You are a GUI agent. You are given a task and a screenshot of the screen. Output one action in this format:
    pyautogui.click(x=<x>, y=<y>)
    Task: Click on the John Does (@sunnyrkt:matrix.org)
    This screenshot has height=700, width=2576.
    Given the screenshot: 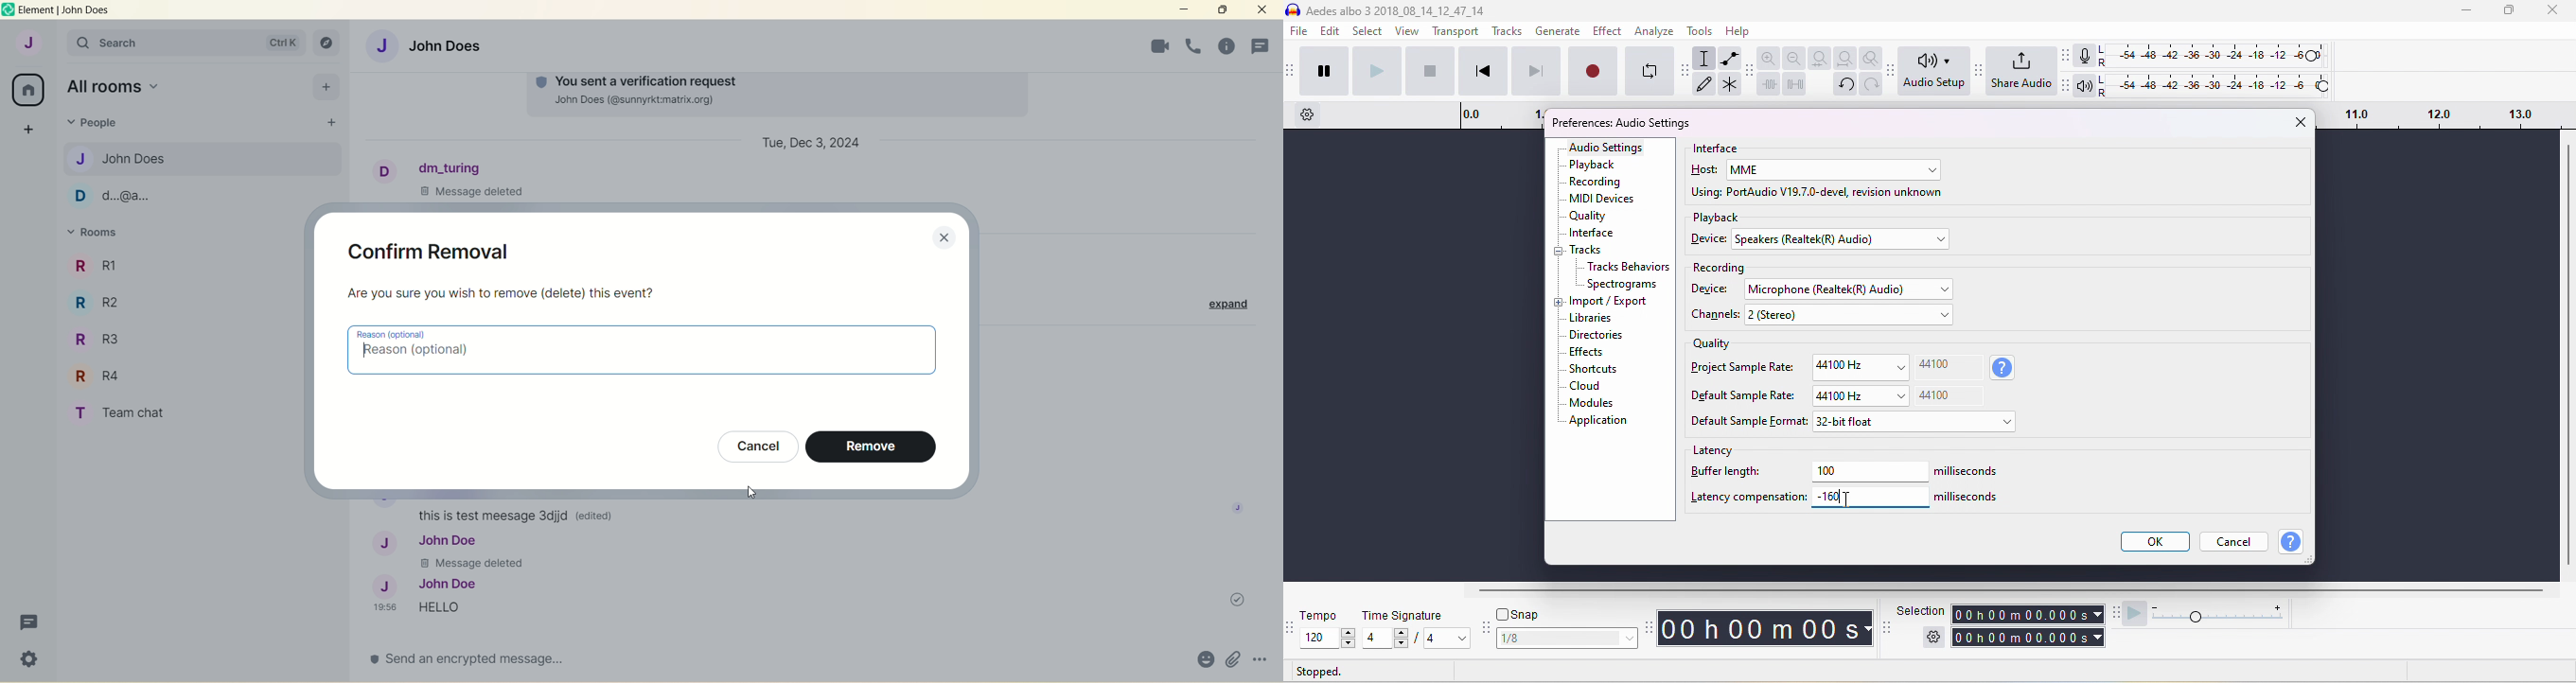 What is the action you would take?
    pyautogui.click(x=642, y=102)
    